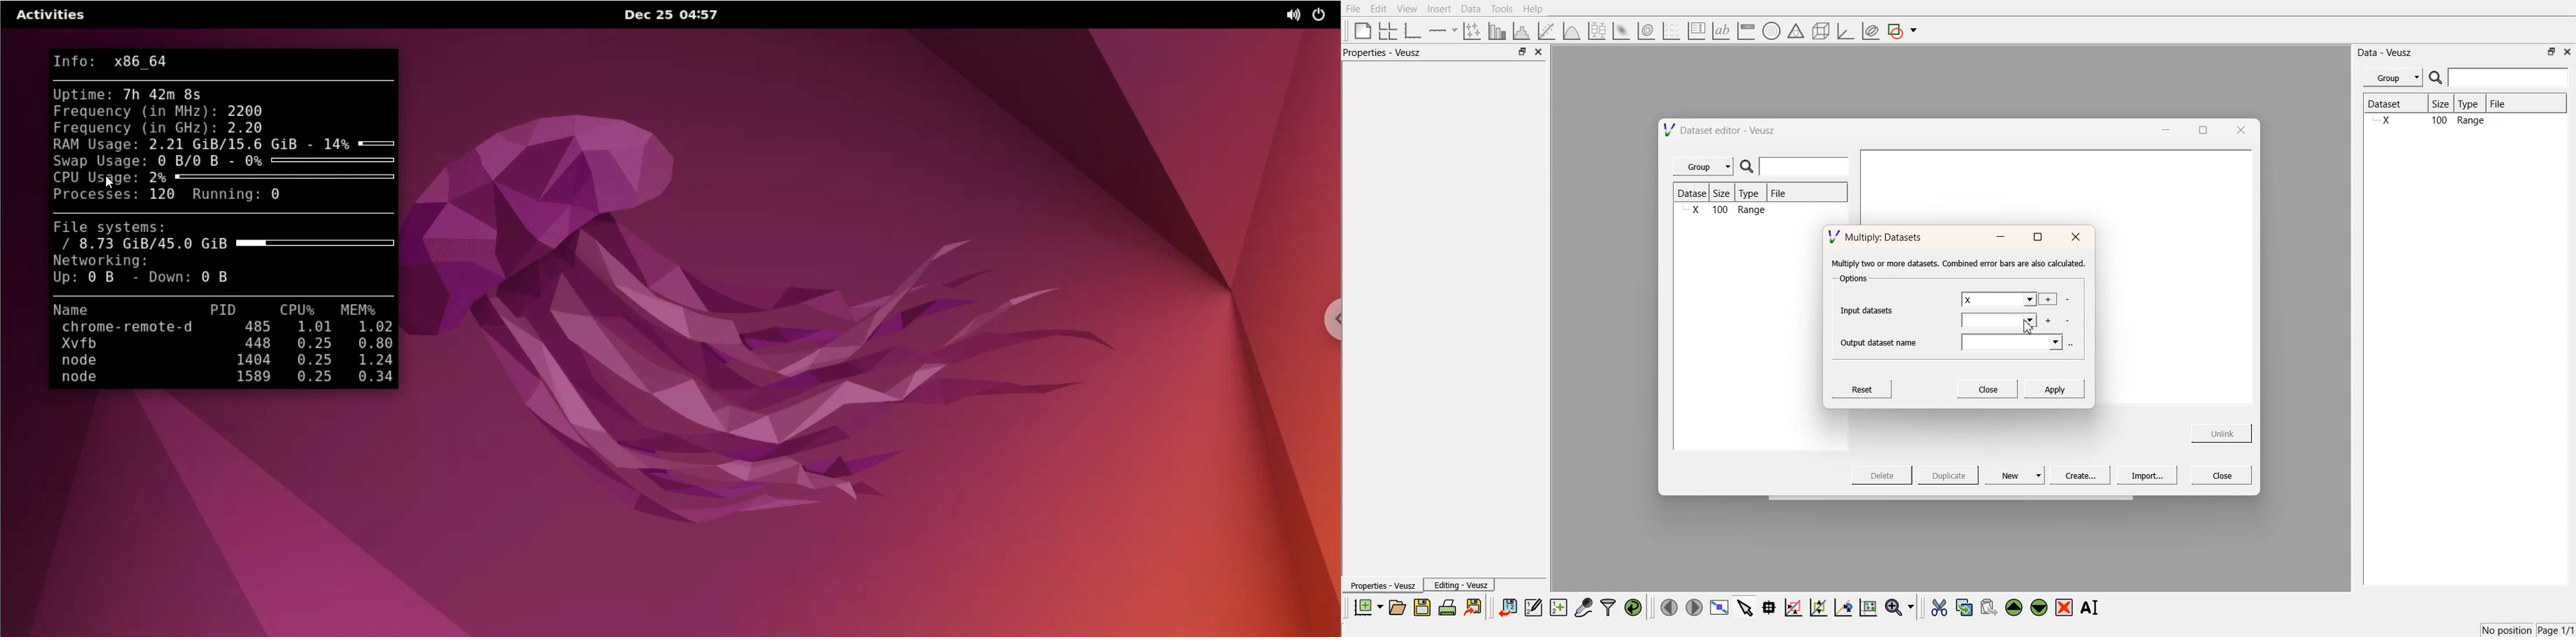  Describe the element at coordinates (1727, 211) in the screenshot. I see `X 100 Range` at that location.